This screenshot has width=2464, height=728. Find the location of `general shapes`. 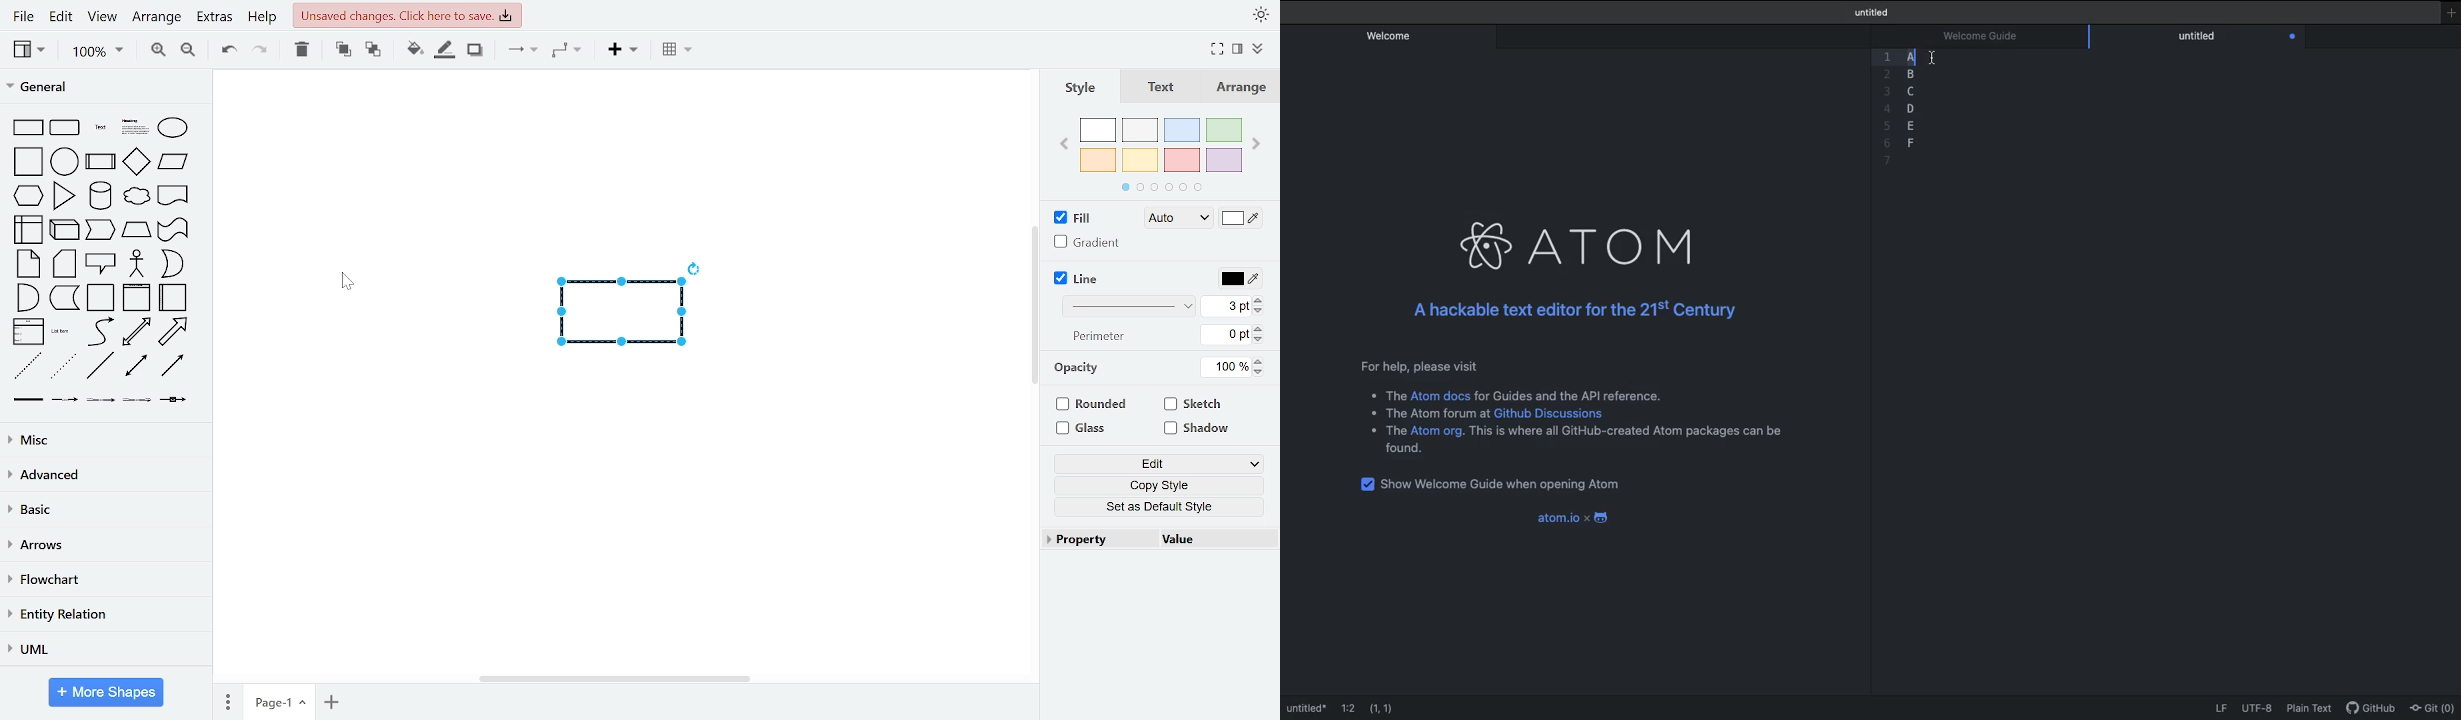

general shapes is located at coordinates (61, 365).